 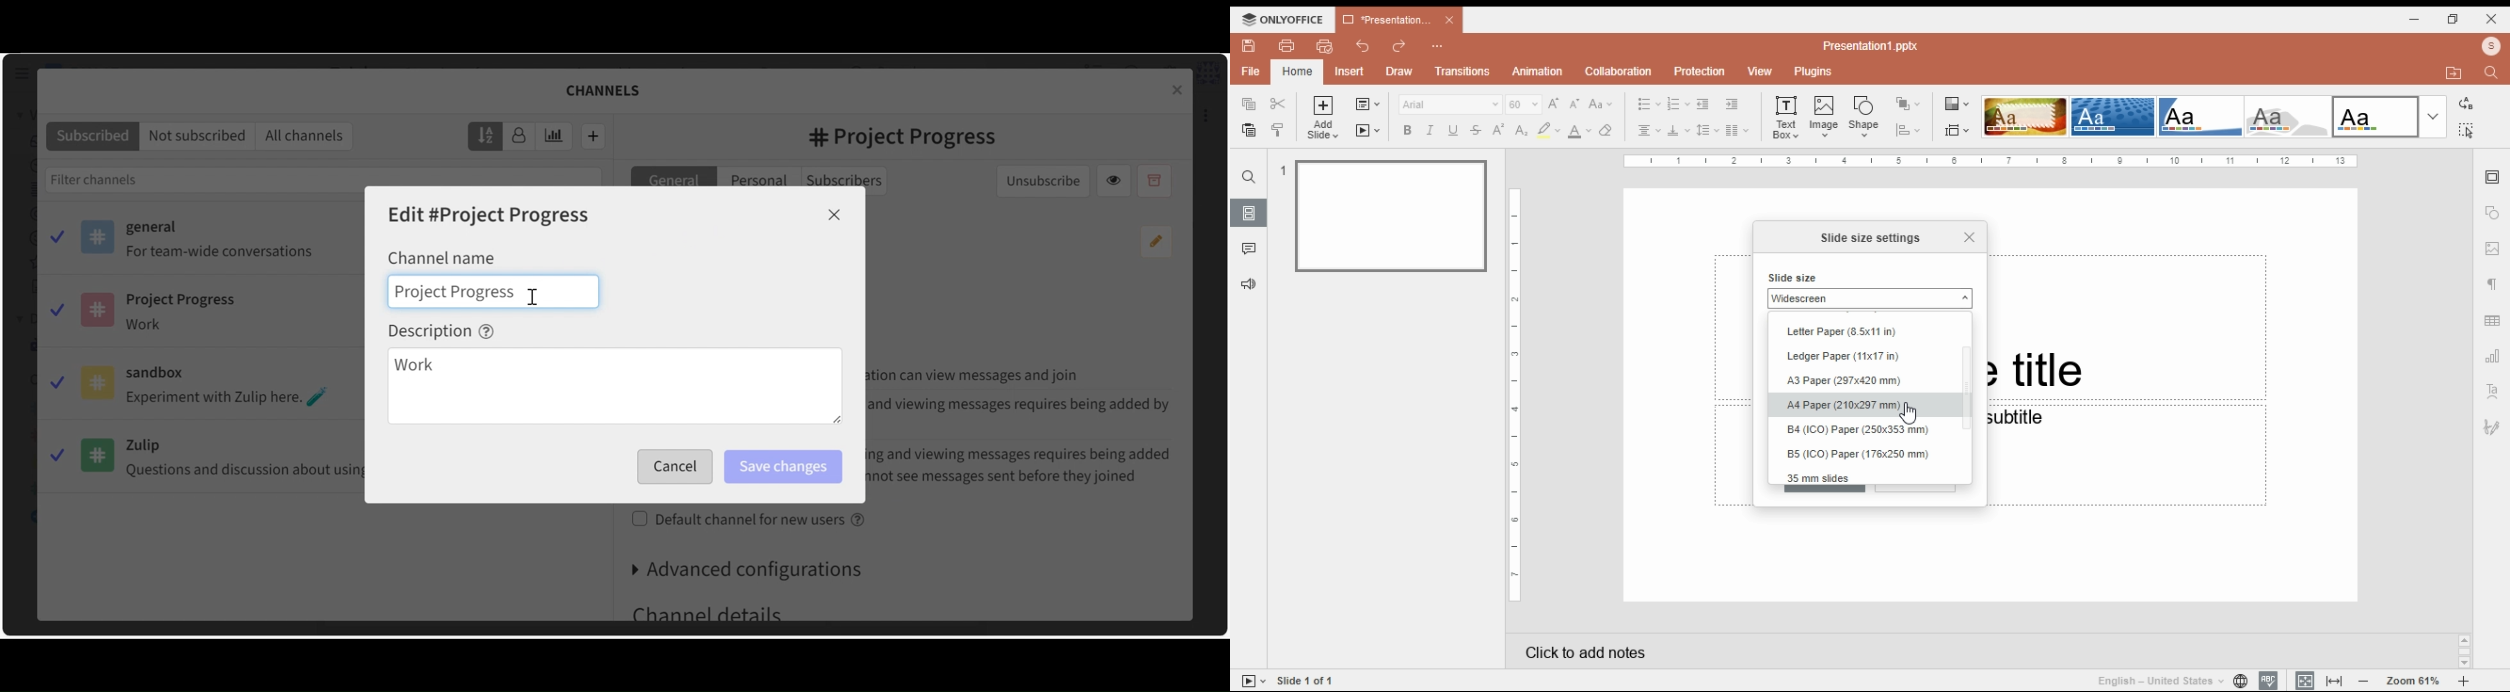 I want to click on erase, so click(x=1607, y=131).